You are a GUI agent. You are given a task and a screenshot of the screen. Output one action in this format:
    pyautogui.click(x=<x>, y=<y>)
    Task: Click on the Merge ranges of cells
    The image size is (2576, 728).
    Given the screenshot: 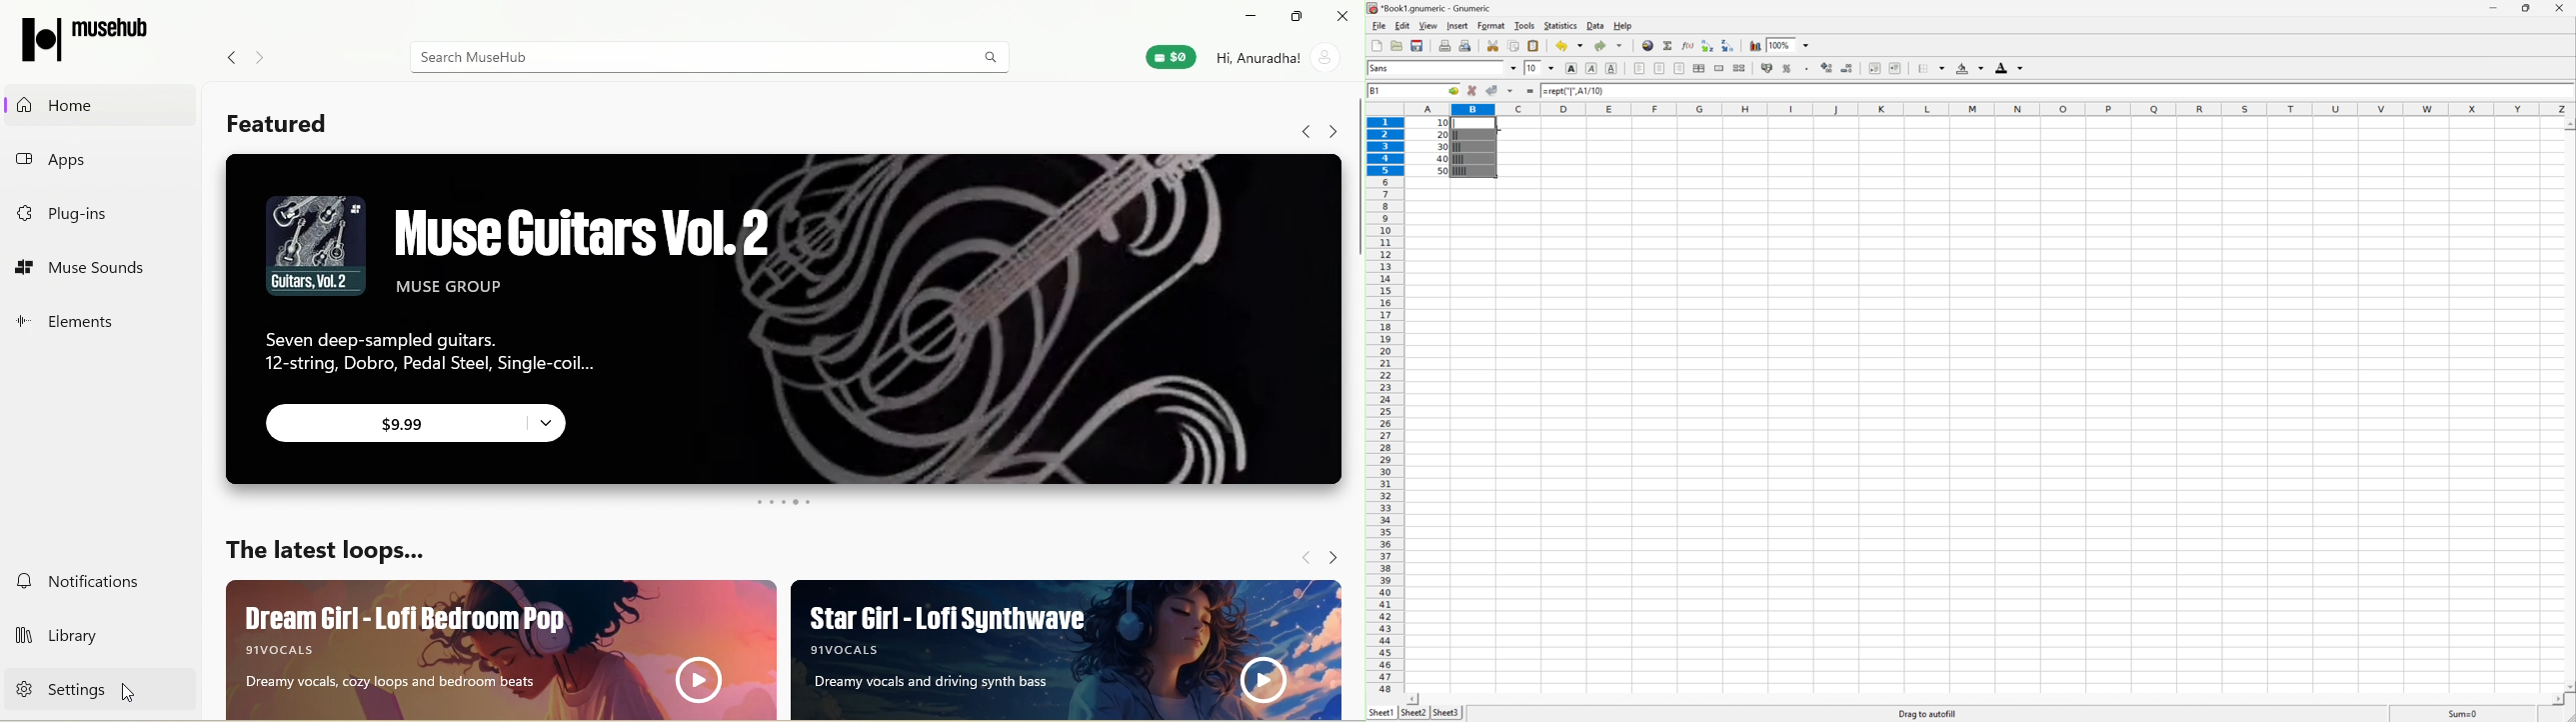 What is the action you would take?
    pyautogui.click(x=1718, y=68)
    